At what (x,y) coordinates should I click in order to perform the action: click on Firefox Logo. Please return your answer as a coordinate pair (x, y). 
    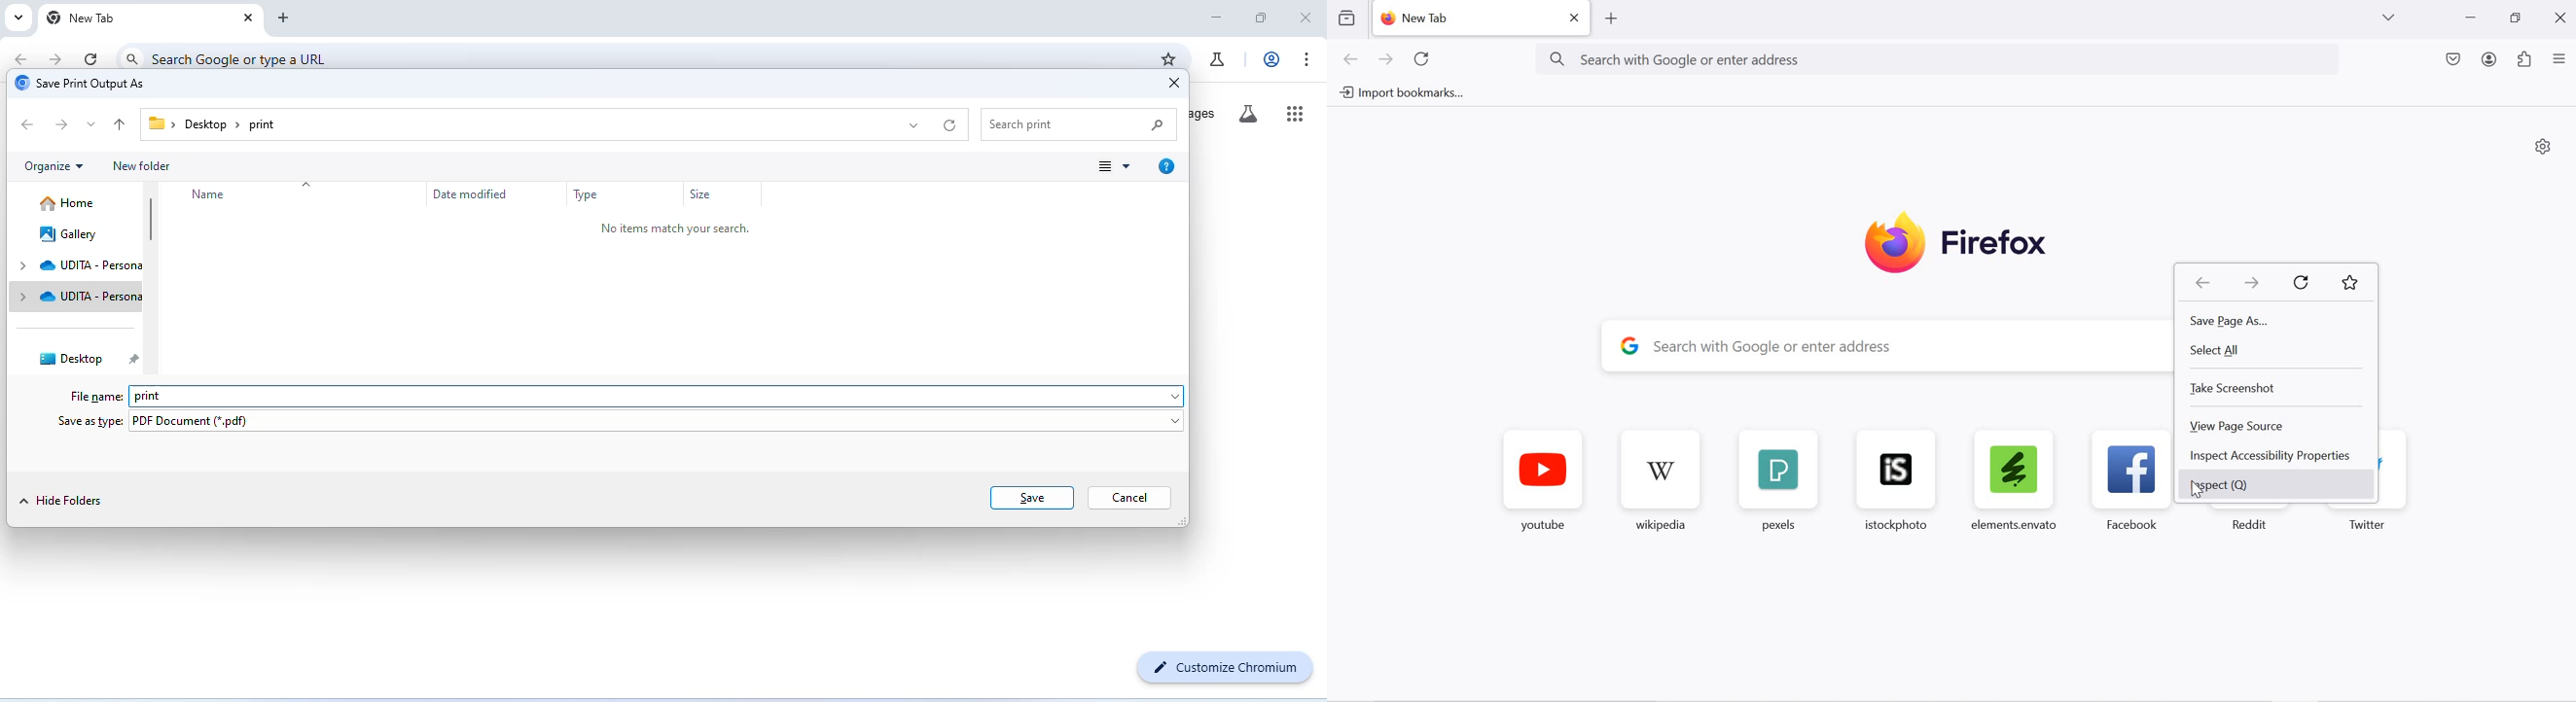
    Looking at the image, I should click on (1951, 242).